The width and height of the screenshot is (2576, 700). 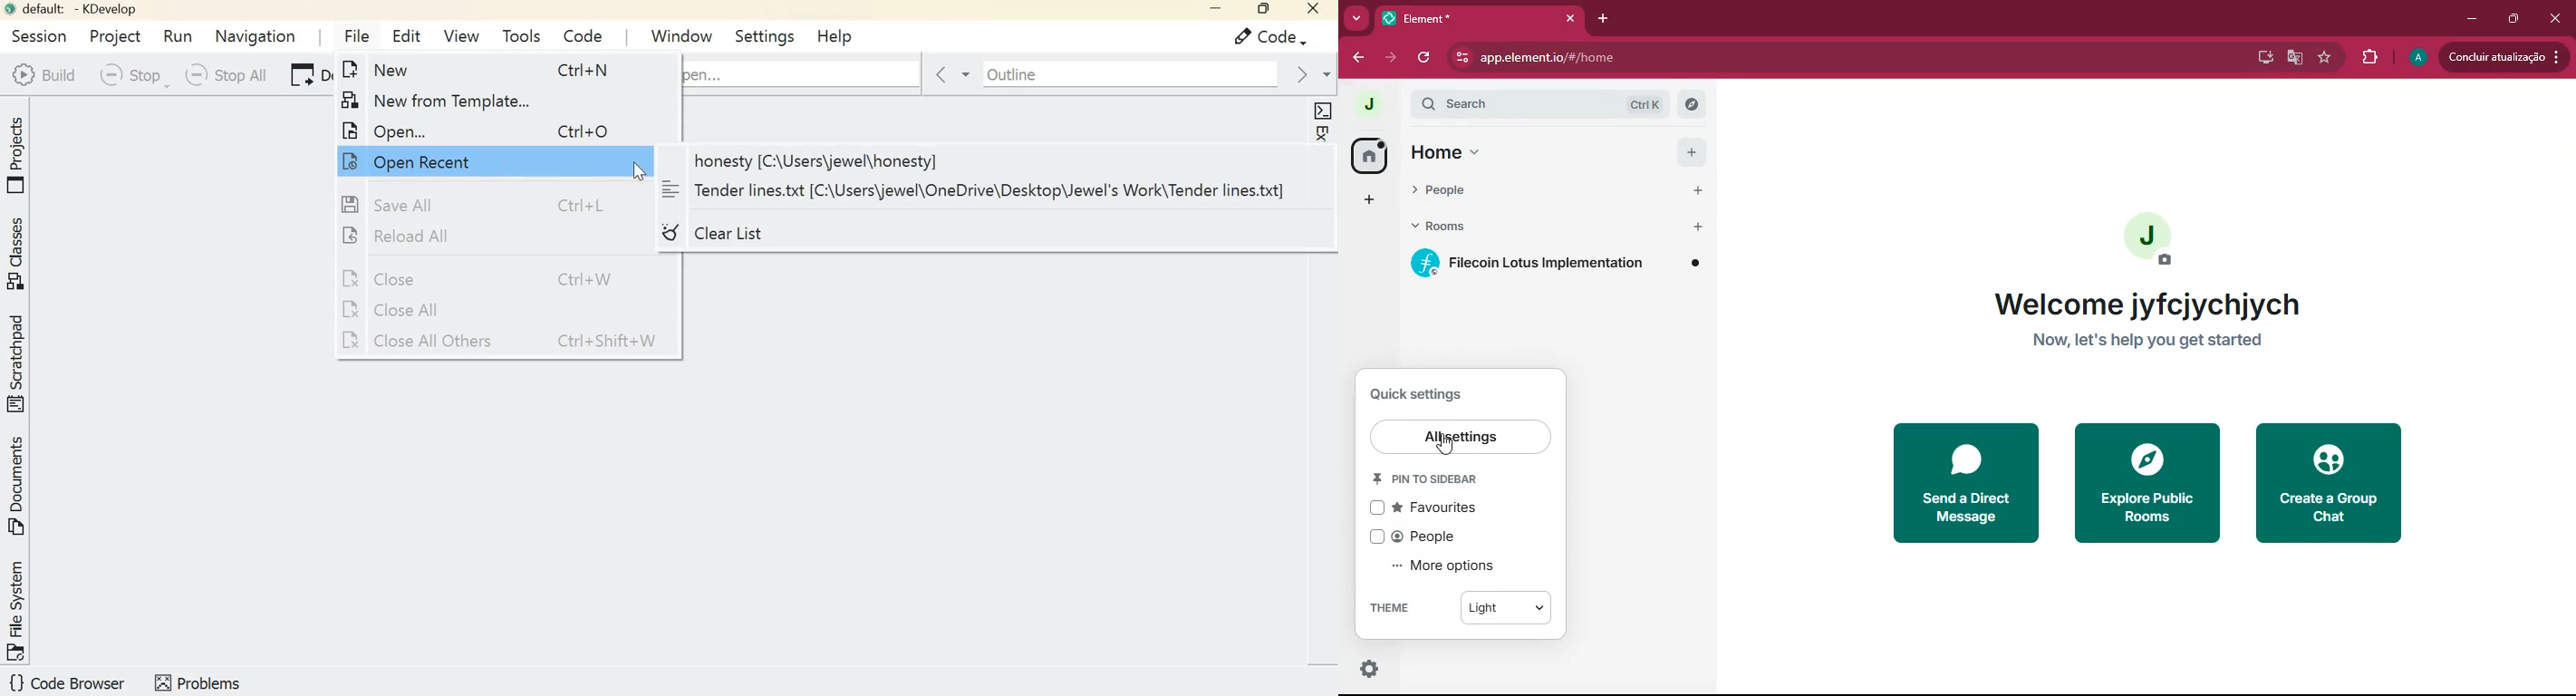 What do you see at coordinates (2418, 57) in the screenshot?
I see `profile picture` at bounding box center [2418, 57].